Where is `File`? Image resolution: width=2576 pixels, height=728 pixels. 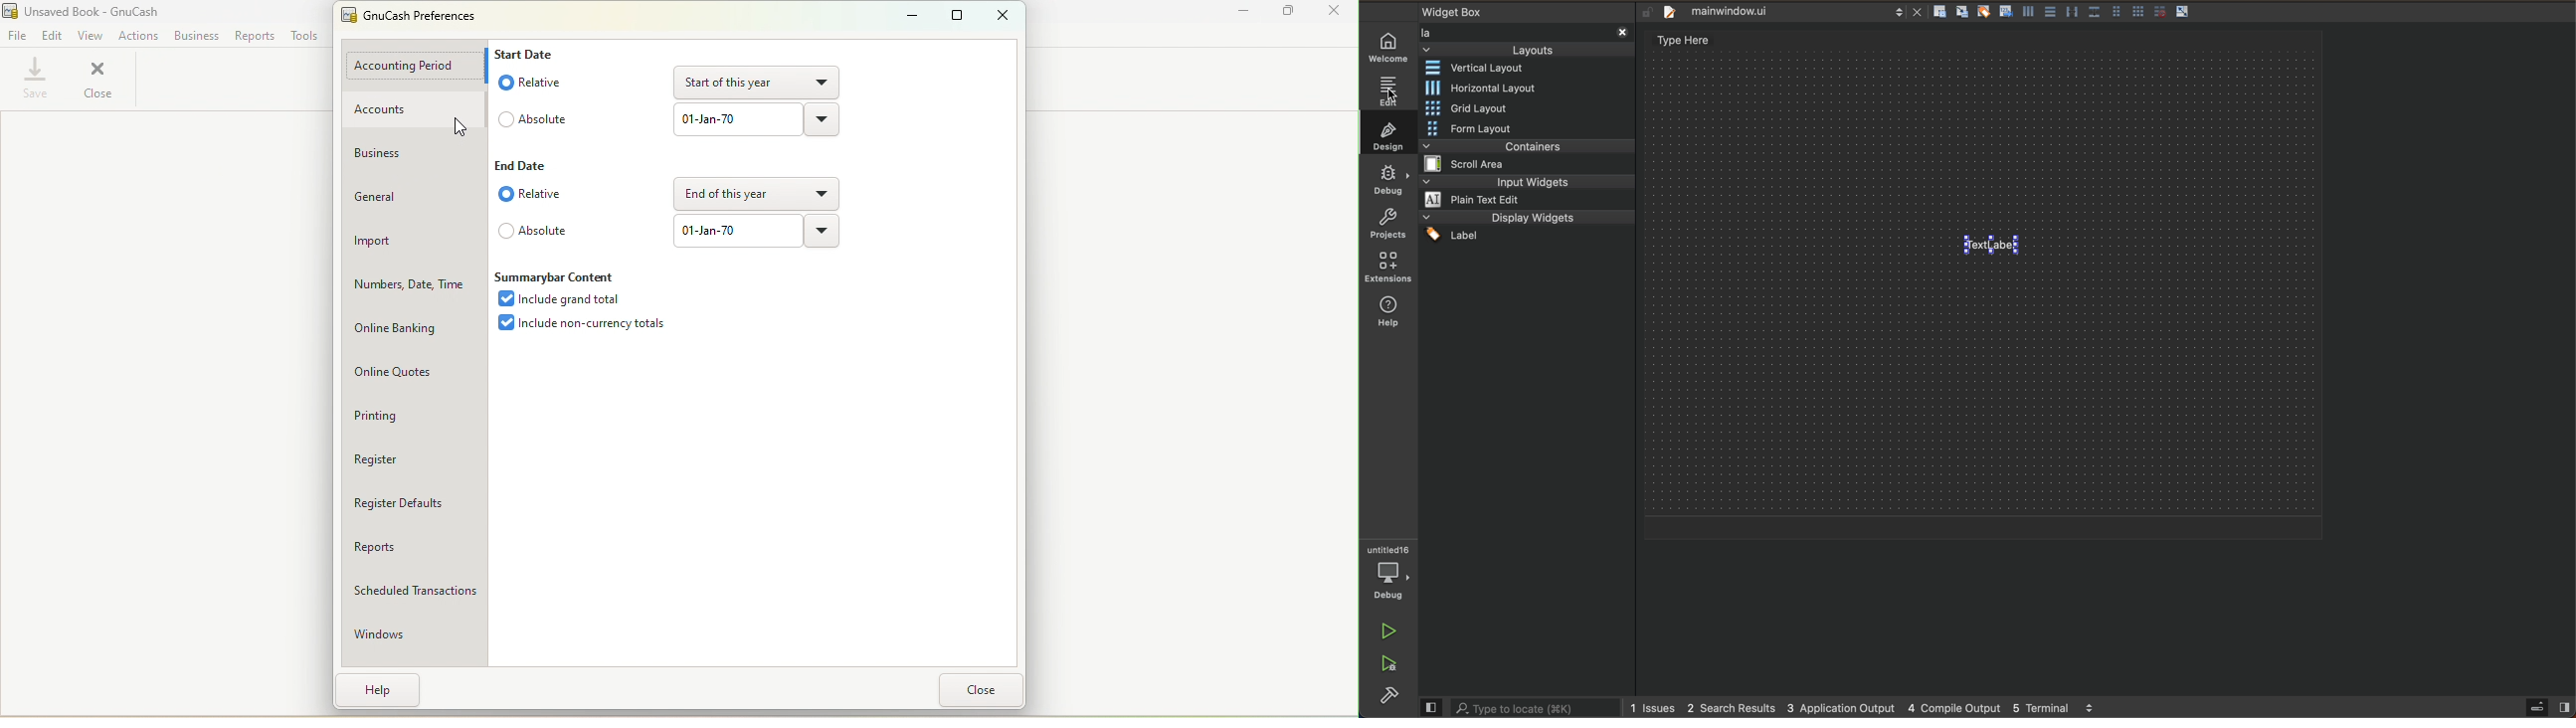 File is located at coordinates (17, 34).